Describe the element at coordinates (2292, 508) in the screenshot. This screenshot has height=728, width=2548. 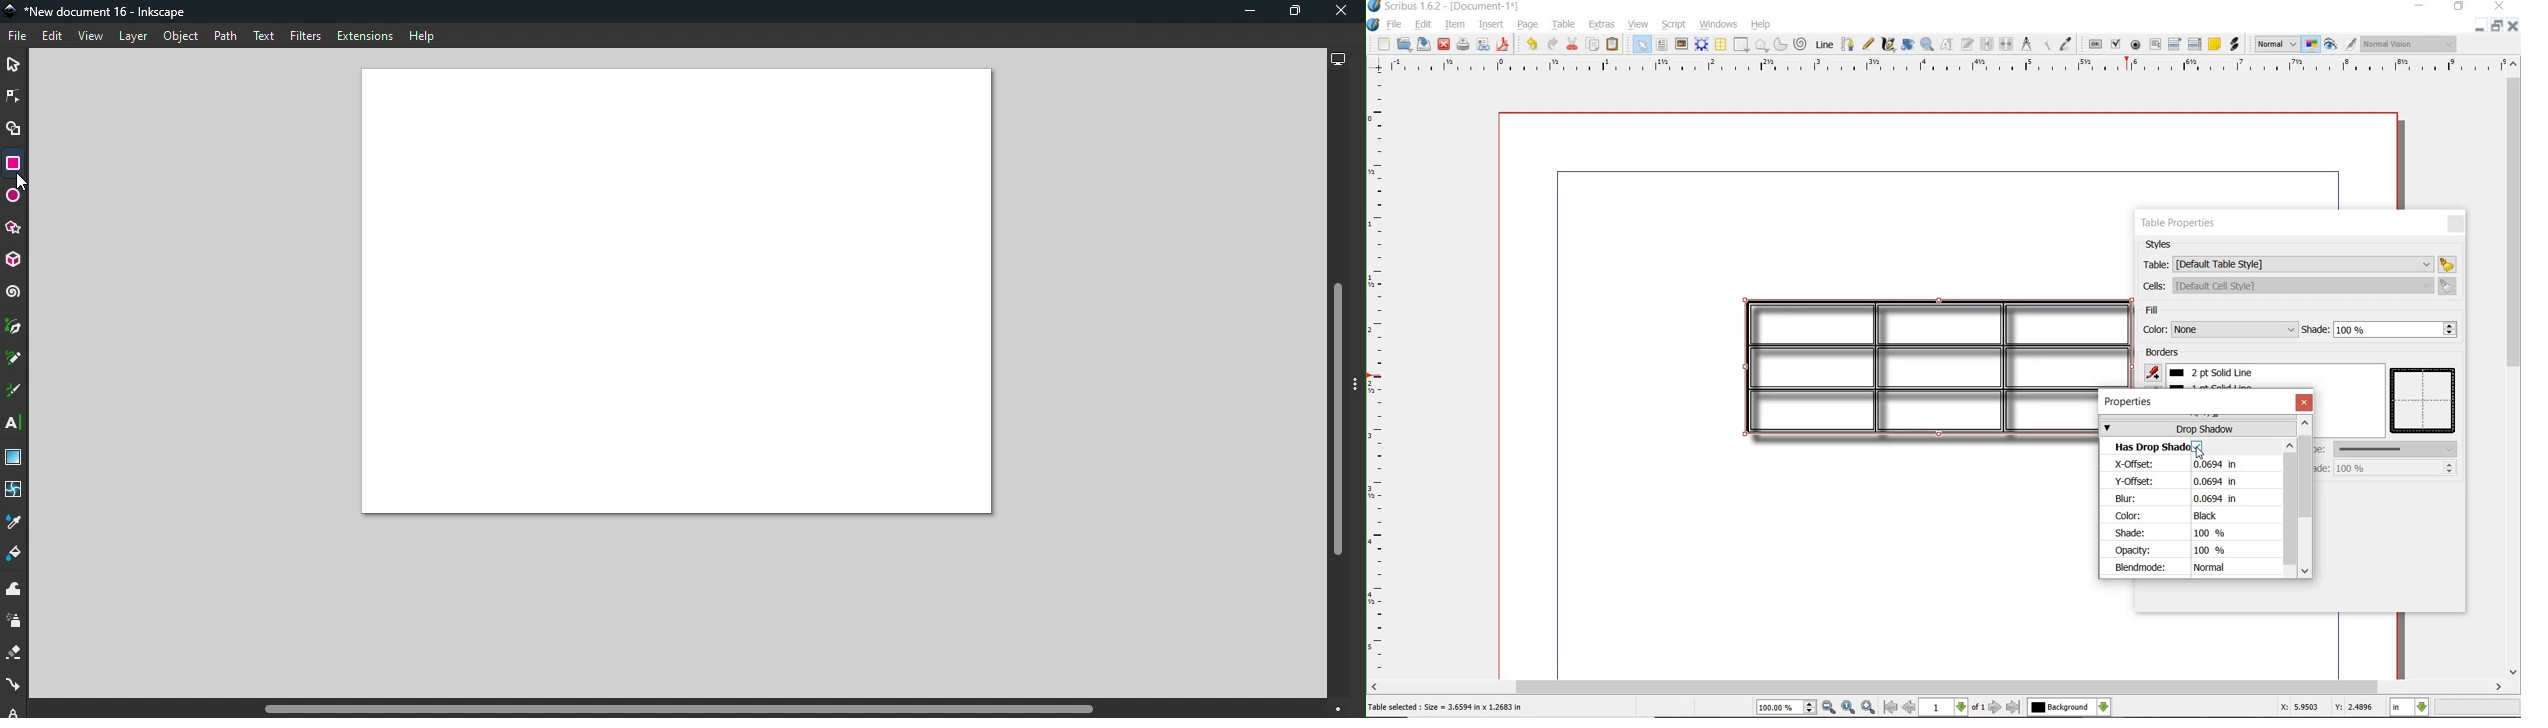
I see `scrollbar` at that location.